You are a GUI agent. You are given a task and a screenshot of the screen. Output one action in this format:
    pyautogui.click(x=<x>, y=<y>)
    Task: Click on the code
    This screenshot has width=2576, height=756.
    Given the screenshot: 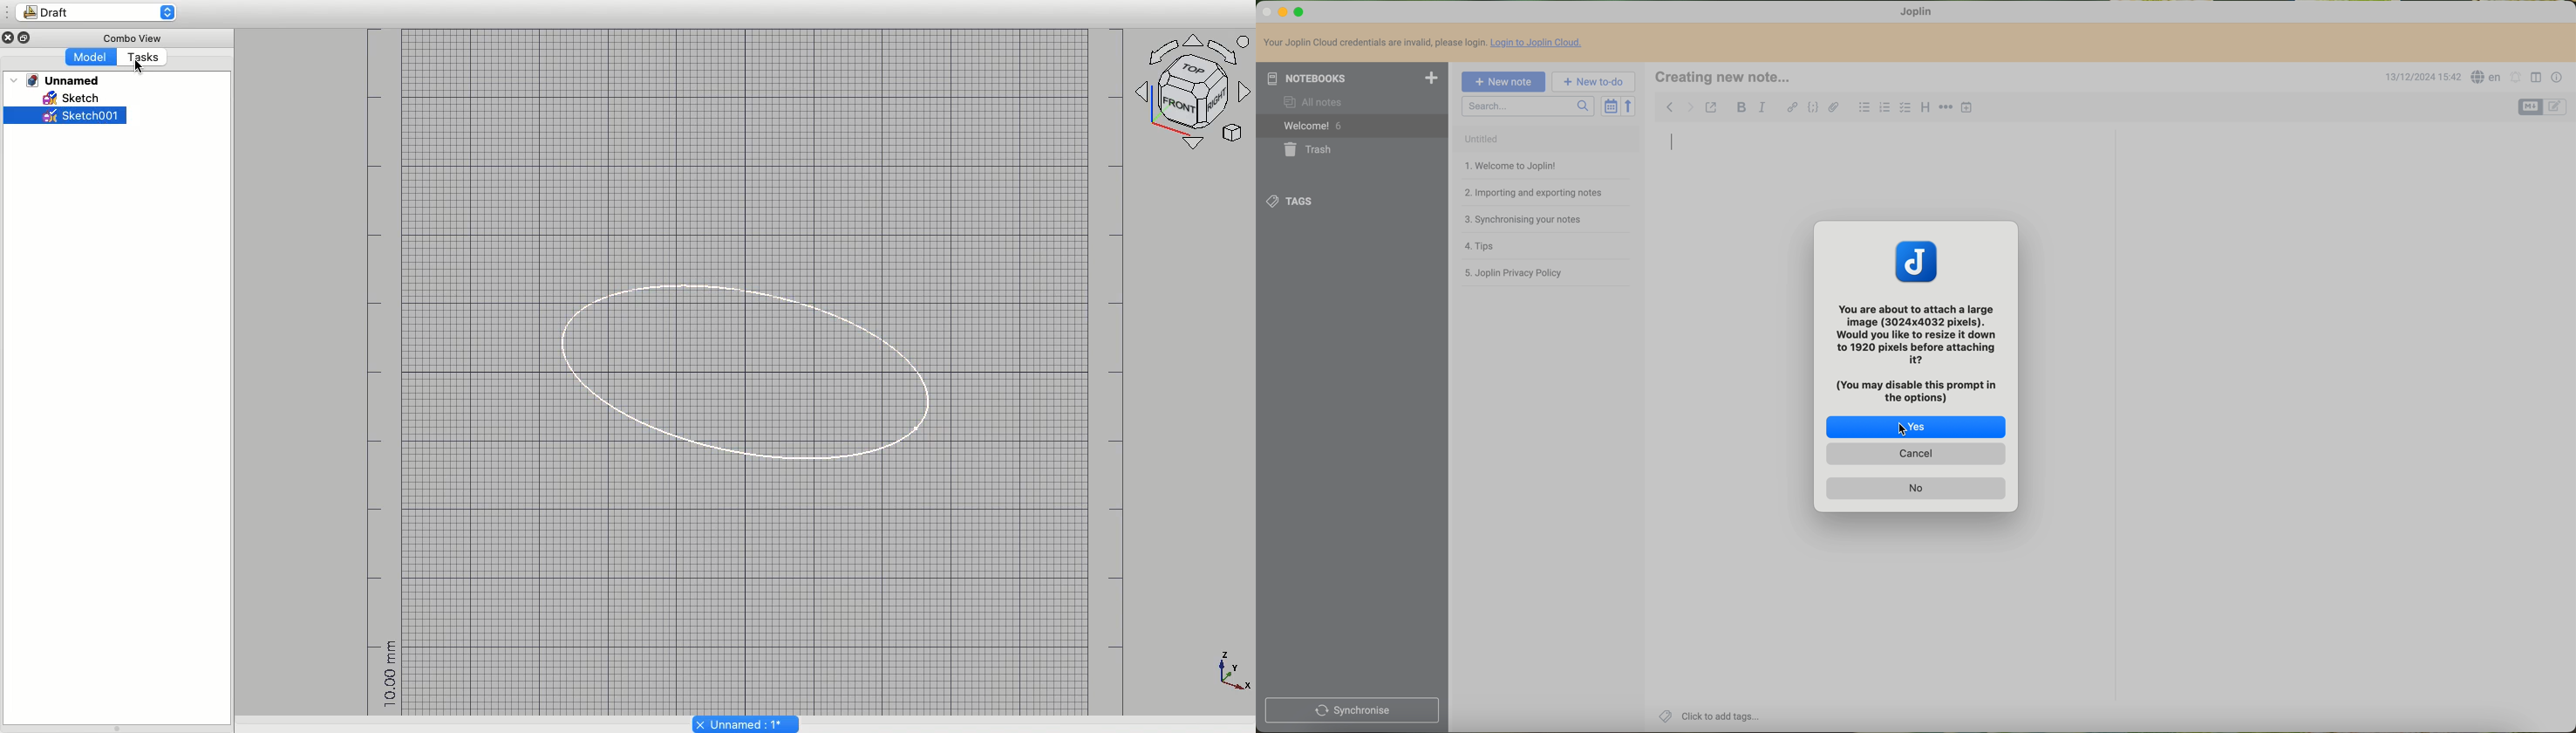 What is the action you would take?
    pyautogui.click(x=1813, y=109)
    